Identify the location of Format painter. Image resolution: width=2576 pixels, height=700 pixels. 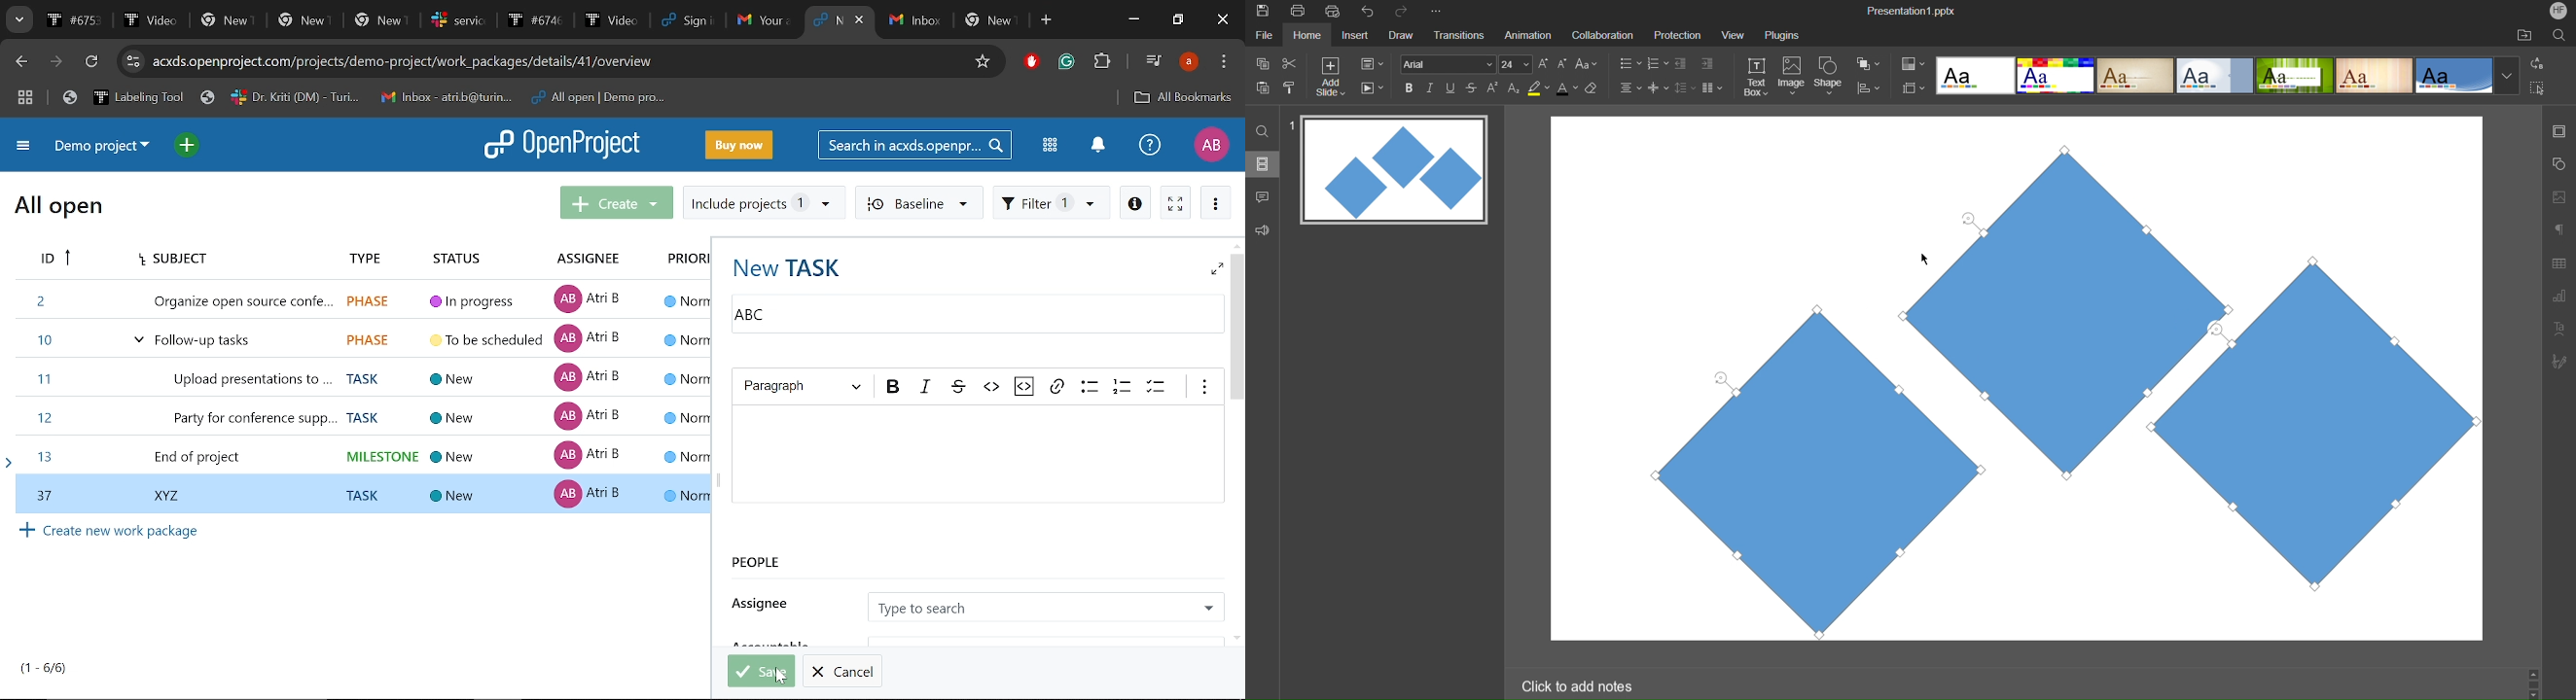
(1292, 87).